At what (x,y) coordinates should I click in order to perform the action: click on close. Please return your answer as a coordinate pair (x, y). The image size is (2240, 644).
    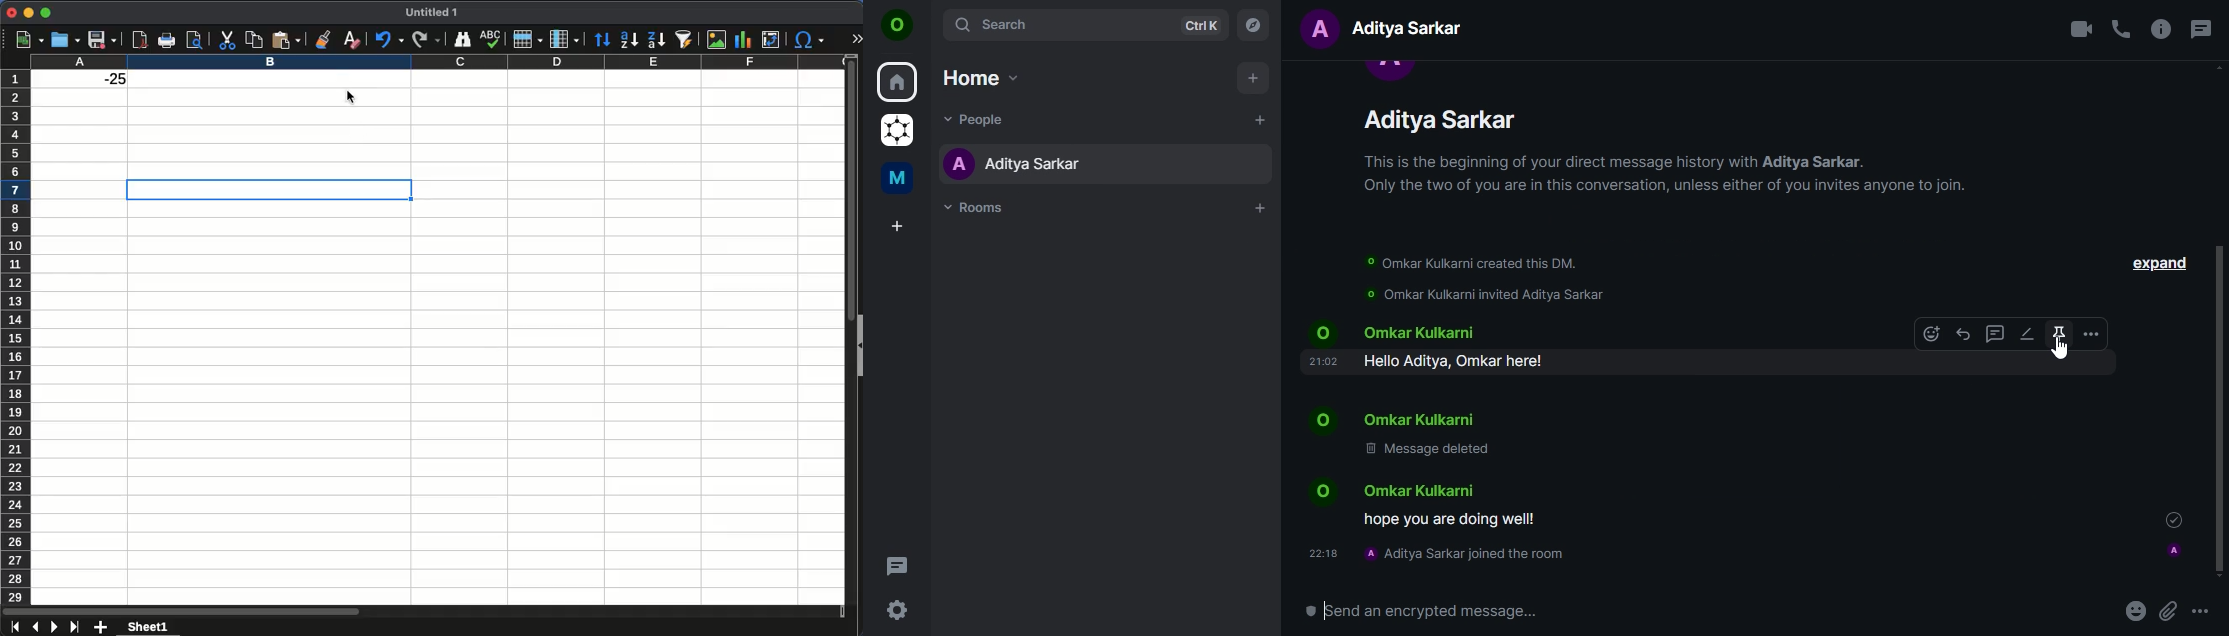
    Looking at the image, I should click on (9, 13).